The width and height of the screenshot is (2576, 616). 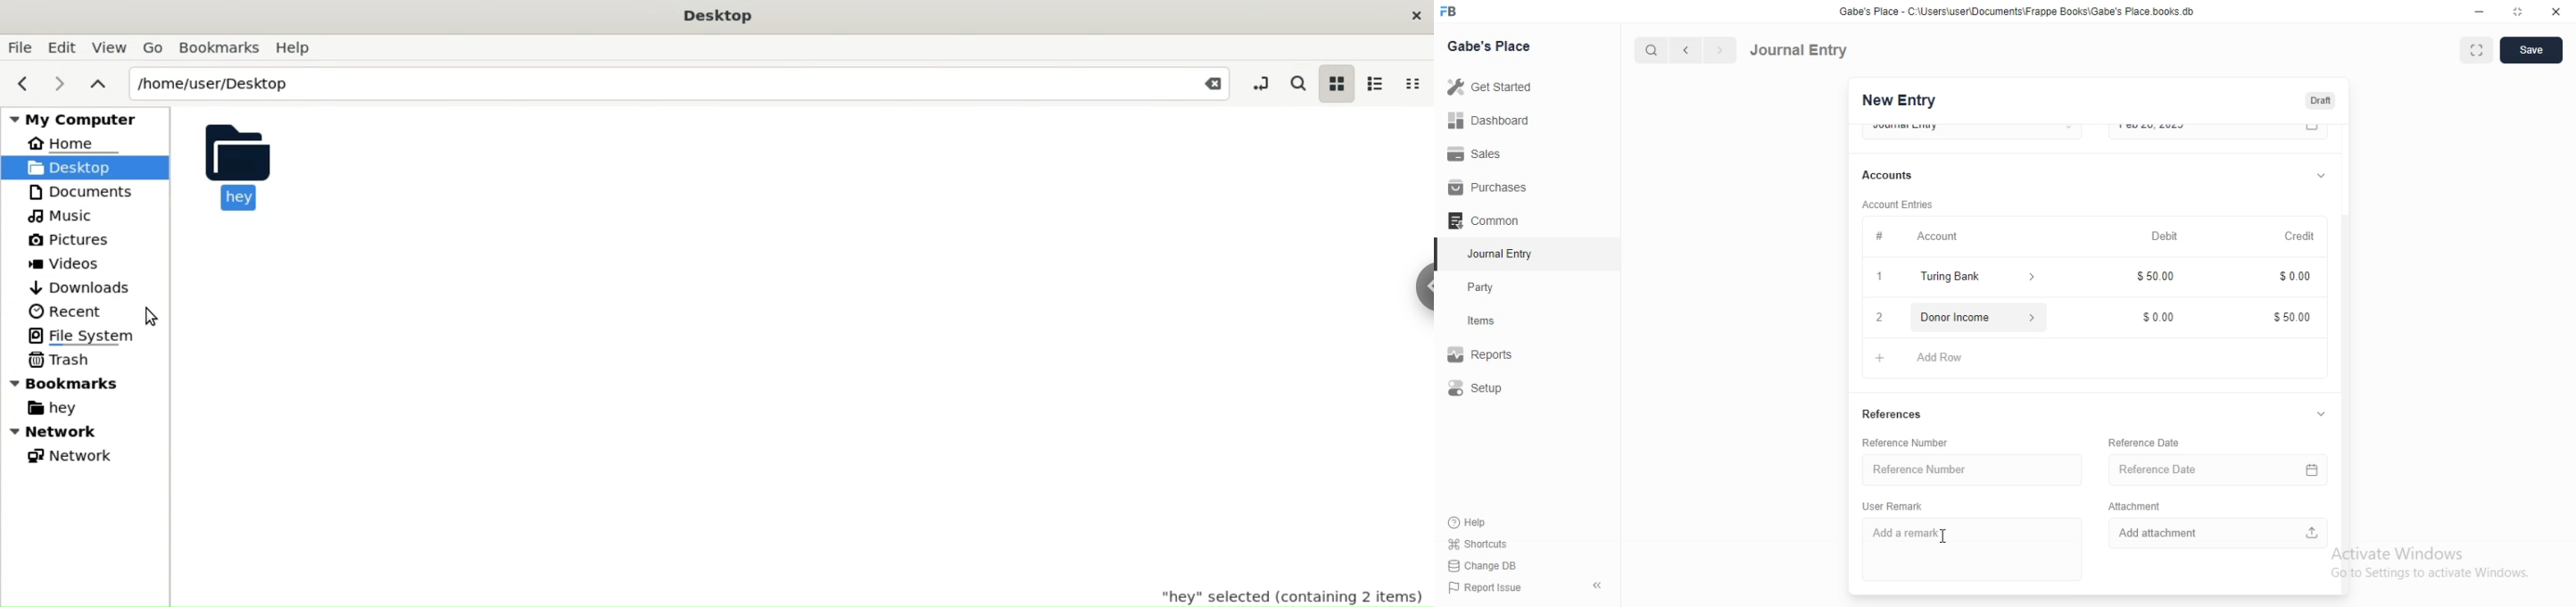 What do you see at coordinates (1800, 49) in the screenshot?
I see `Journal Entry` at bounding box center [1800, 49].